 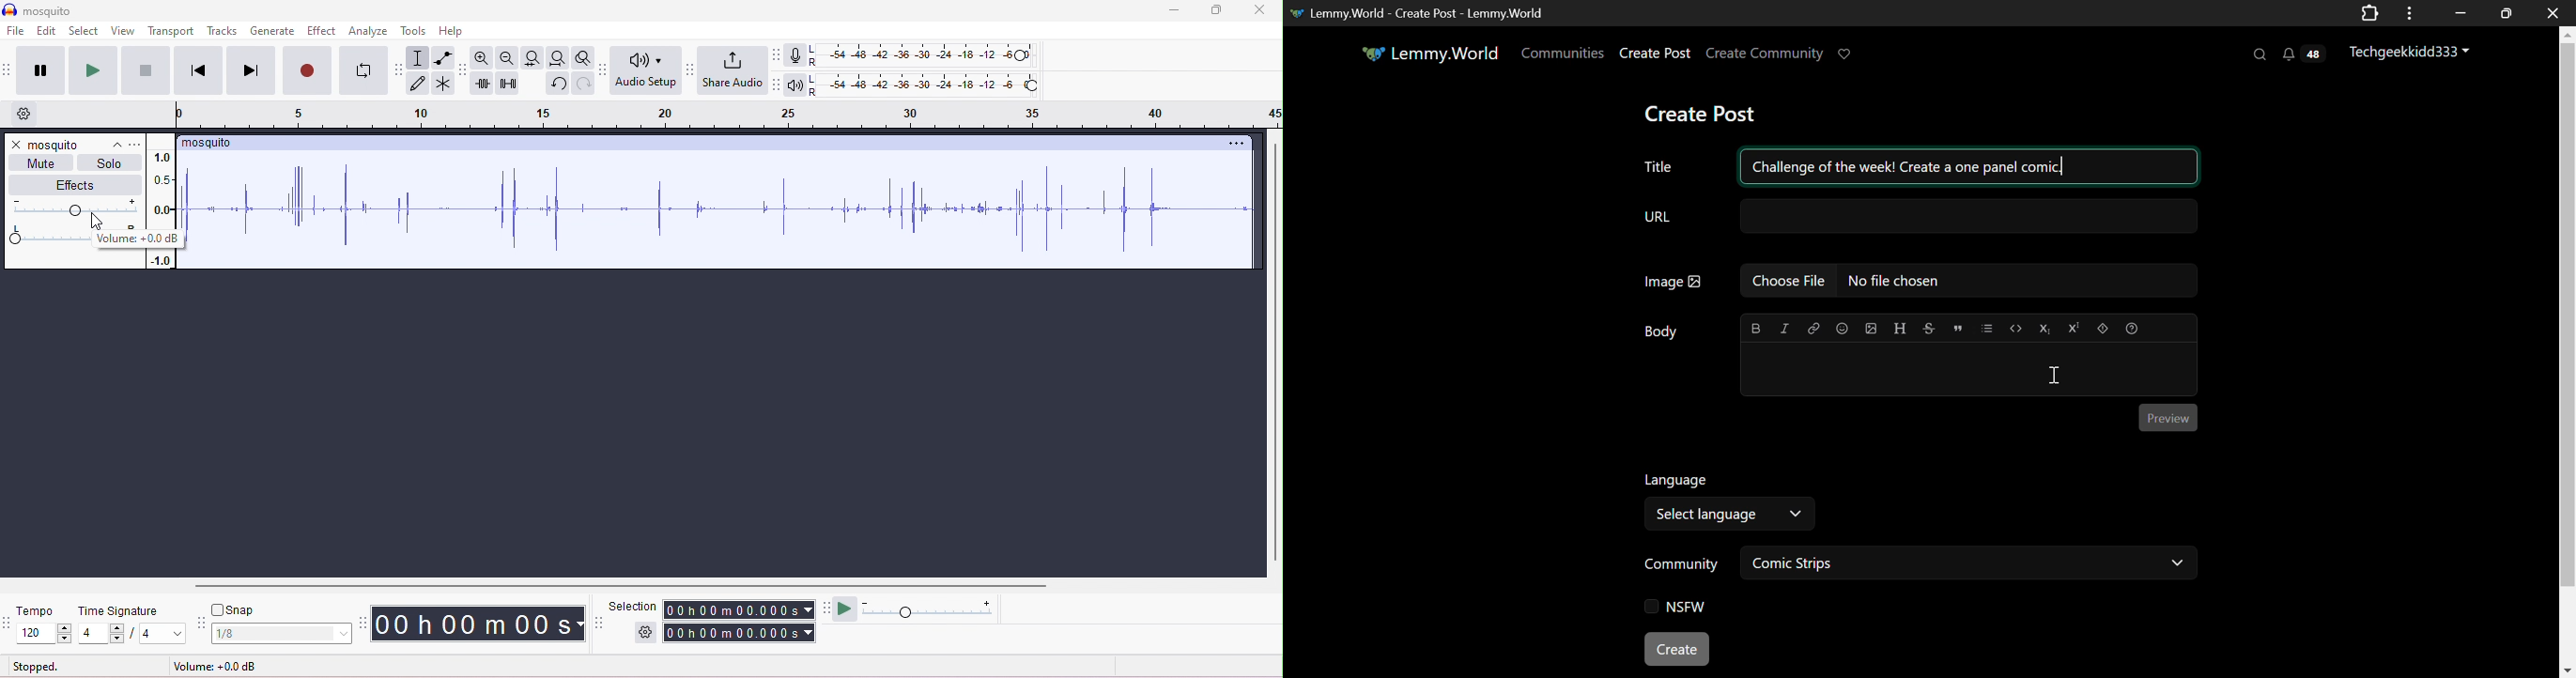 What do you see at coordinates (1430, 56) in the screenshot?
I see `Lemmy.World` at bounding box center [1430, 56].